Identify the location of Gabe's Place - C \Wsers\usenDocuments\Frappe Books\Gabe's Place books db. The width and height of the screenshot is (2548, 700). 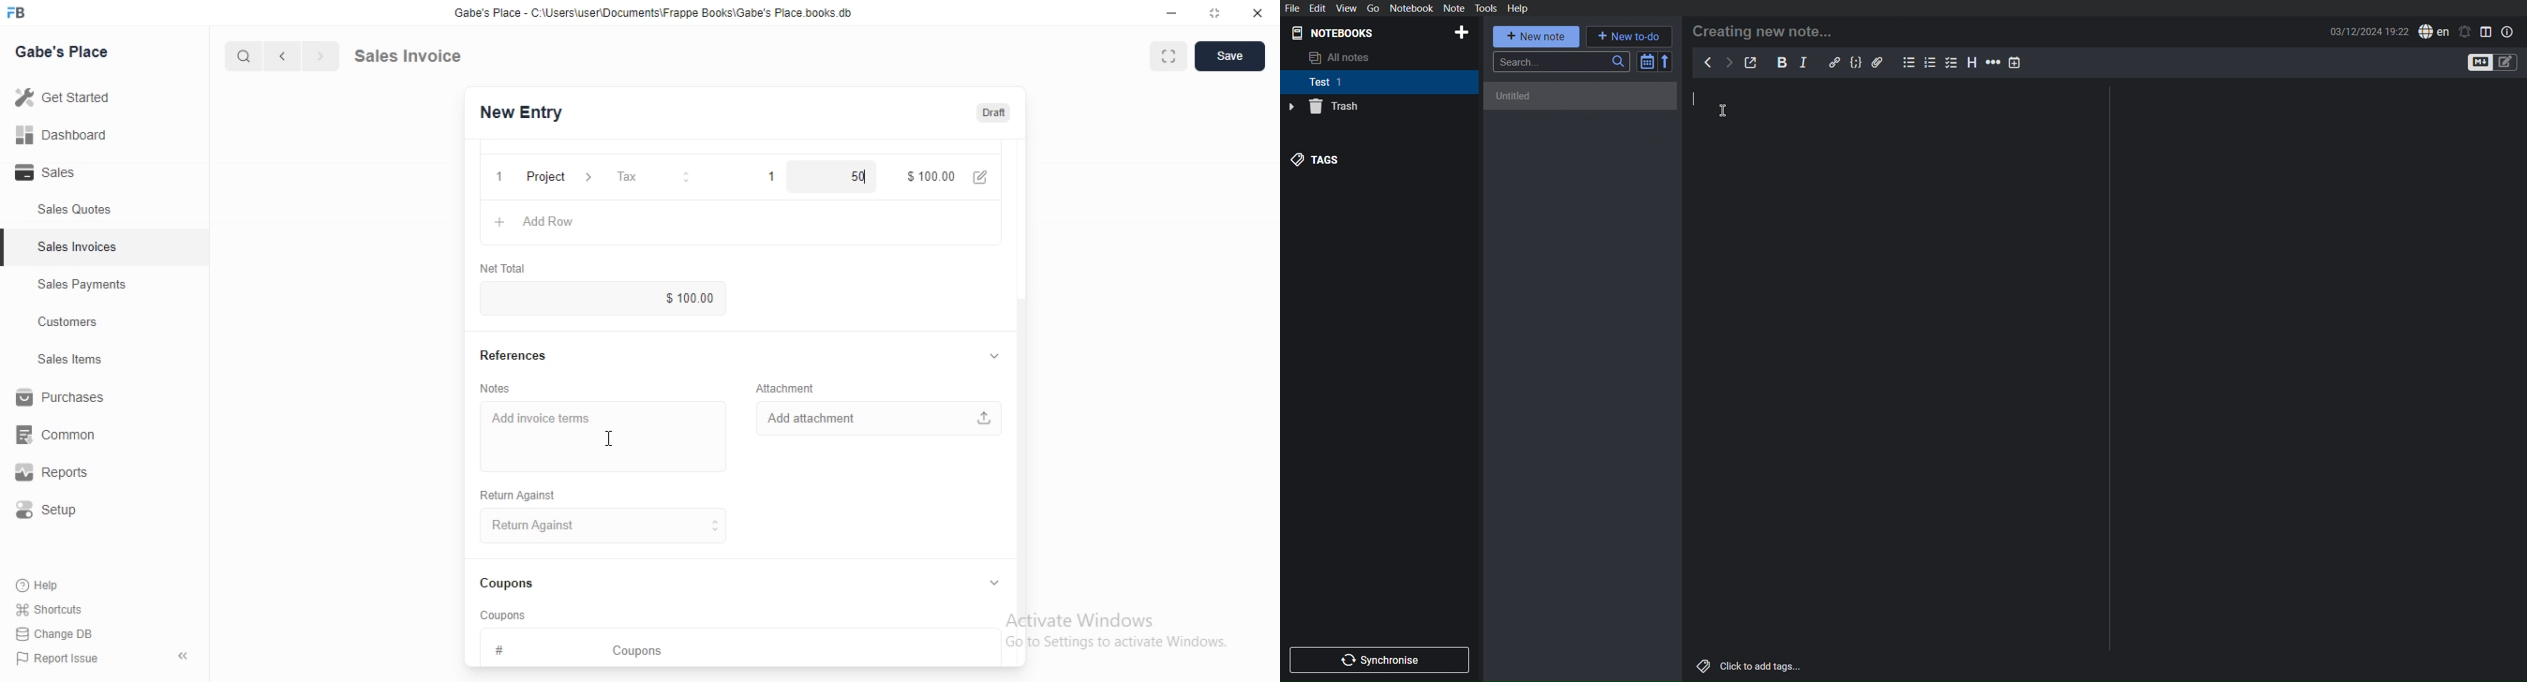
(658, 16).